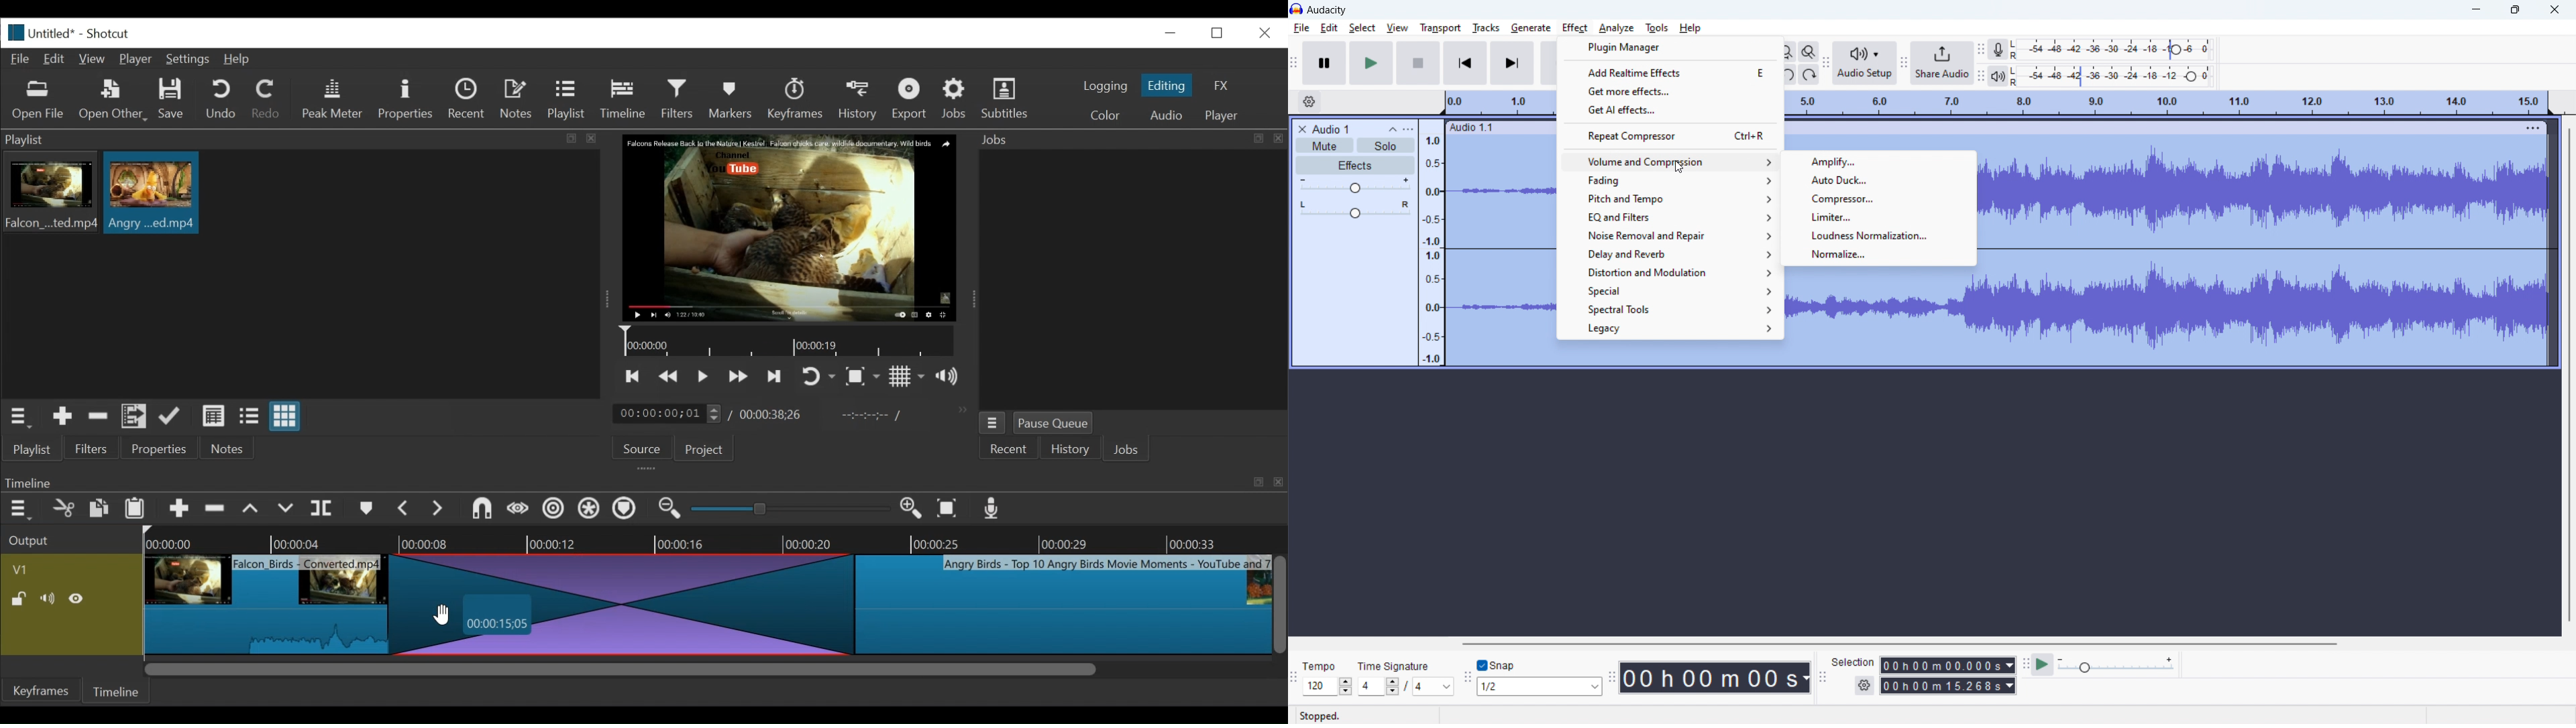  I want to click on skip to the previous point, so click(633, 377).